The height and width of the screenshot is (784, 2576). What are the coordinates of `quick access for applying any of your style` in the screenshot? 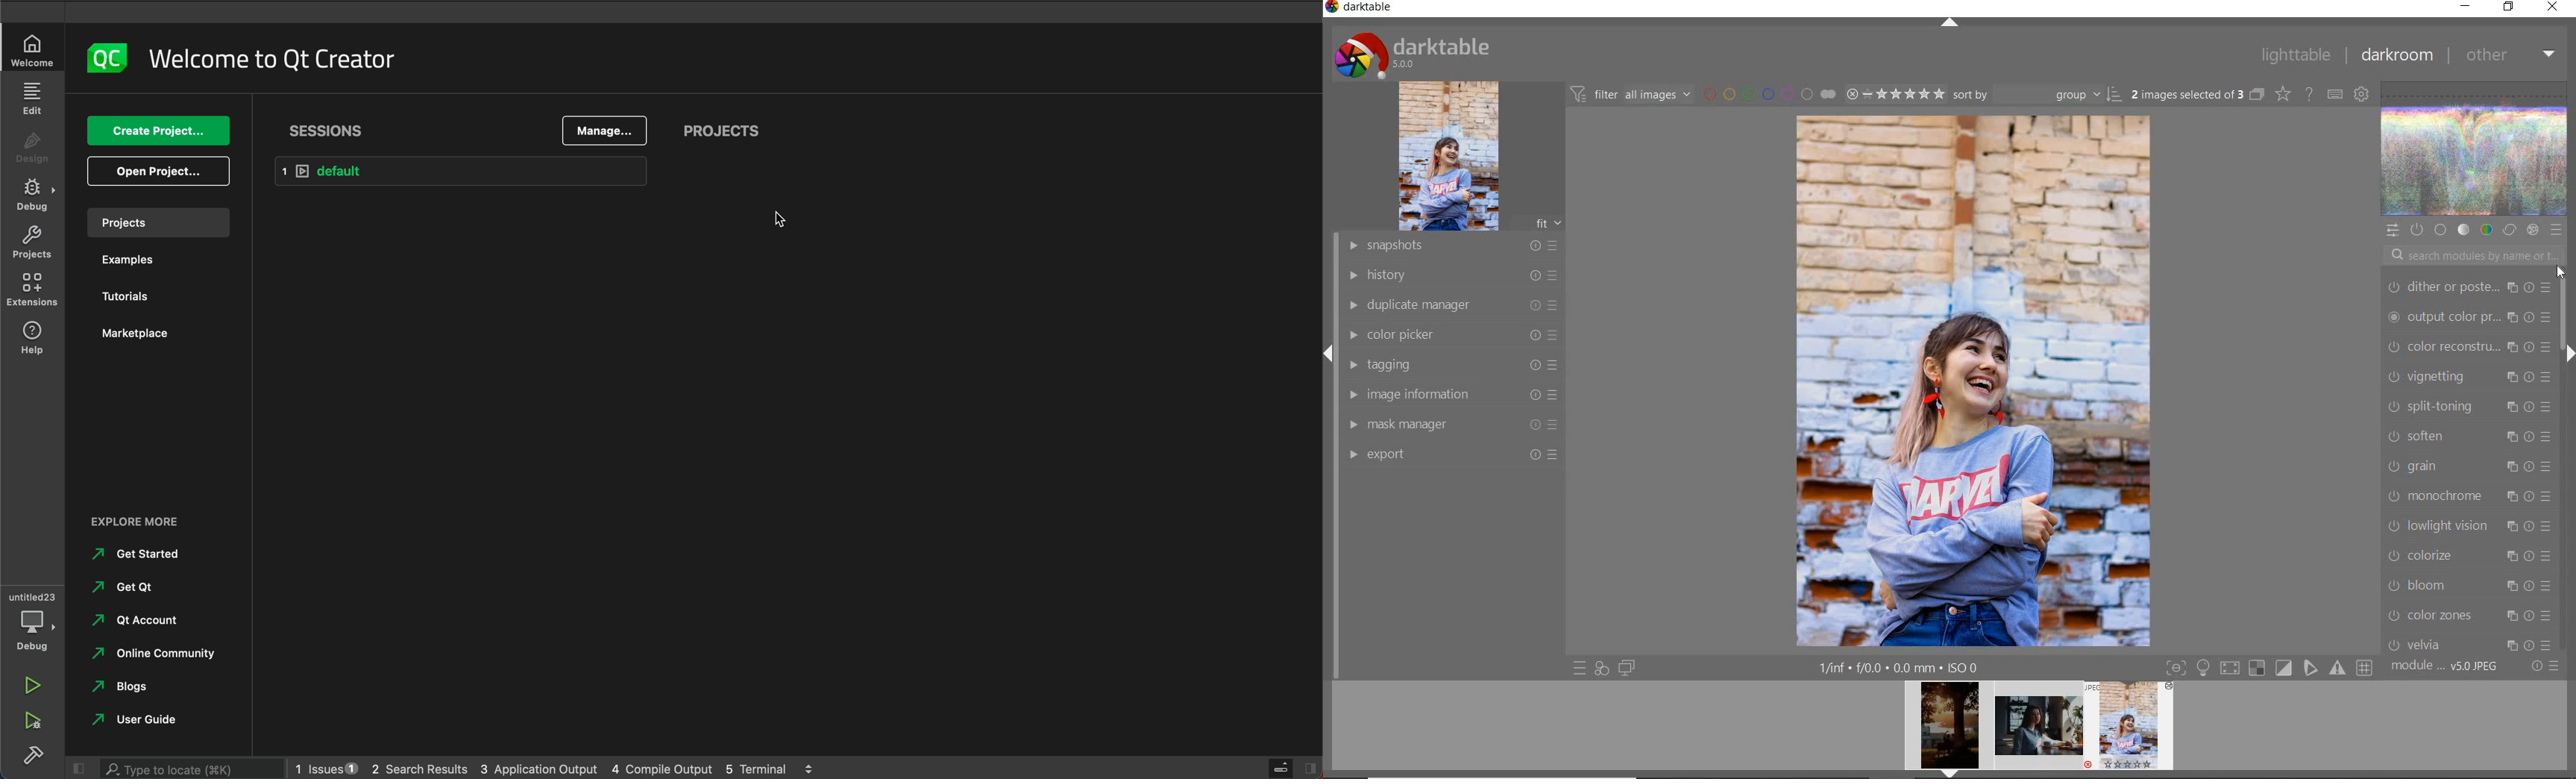 It's located at (1600, 668).